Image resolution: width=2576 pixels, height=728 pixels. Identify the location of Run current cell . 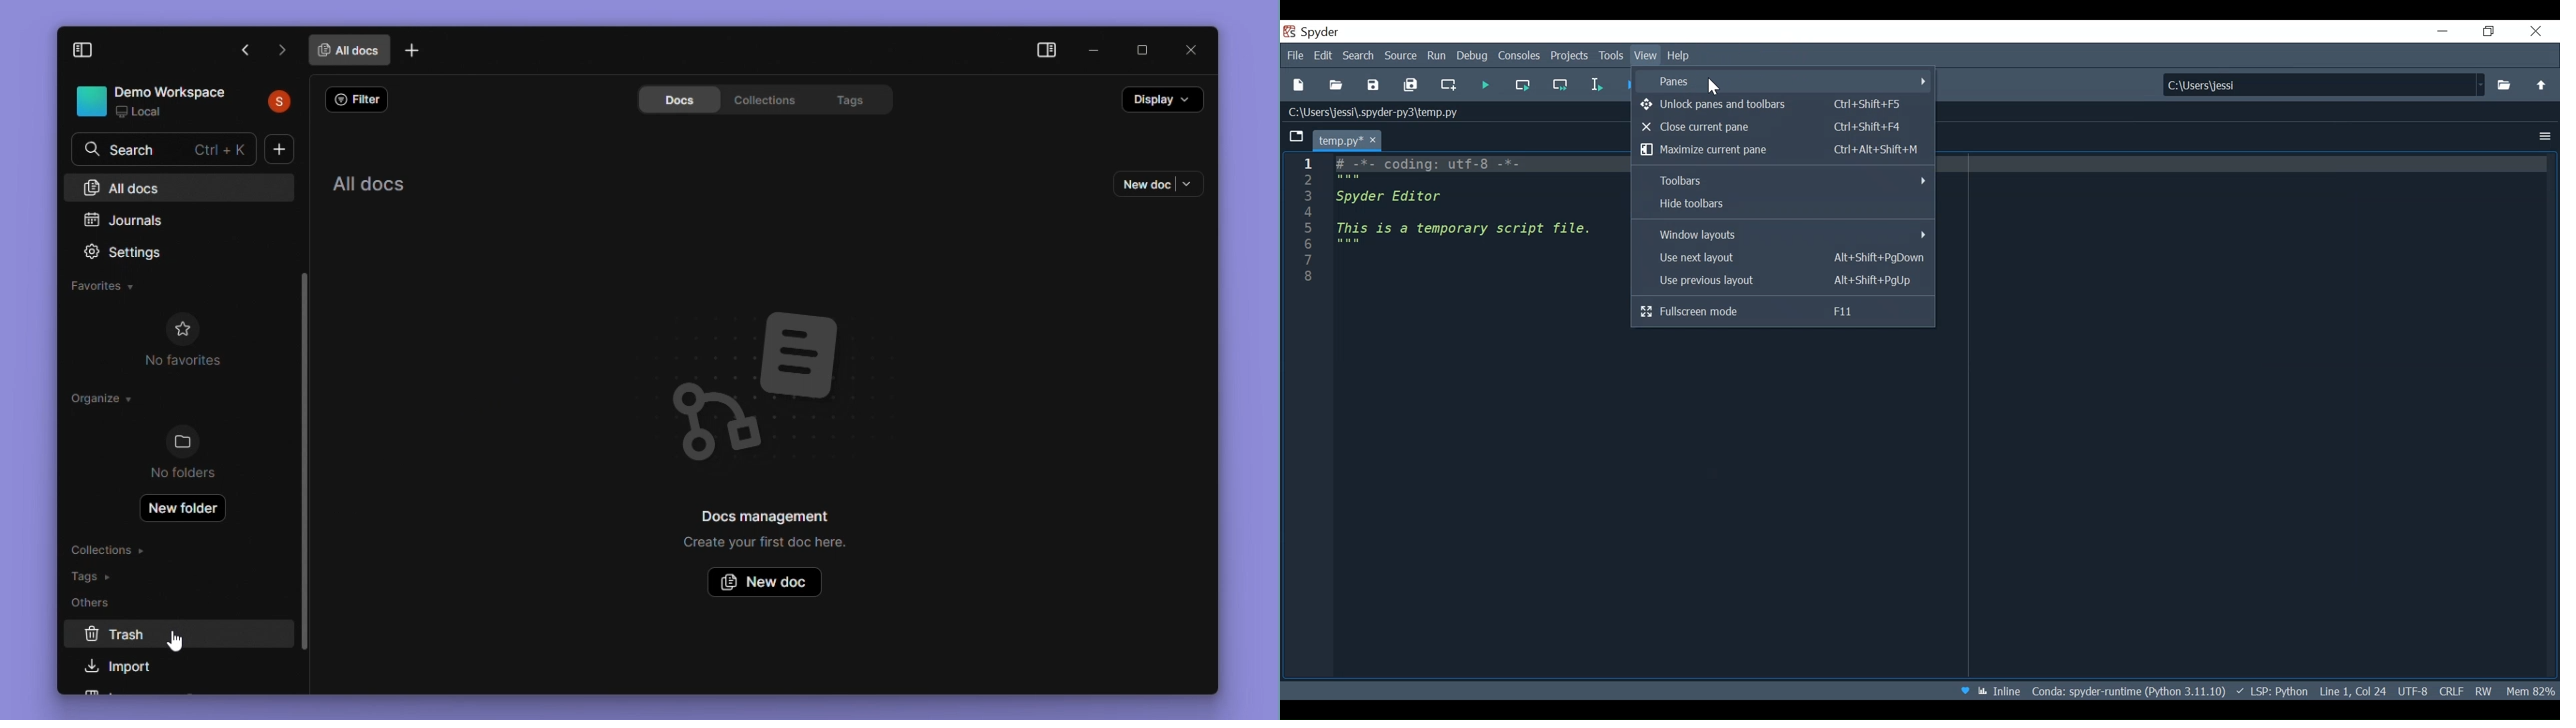
(1523, 85).